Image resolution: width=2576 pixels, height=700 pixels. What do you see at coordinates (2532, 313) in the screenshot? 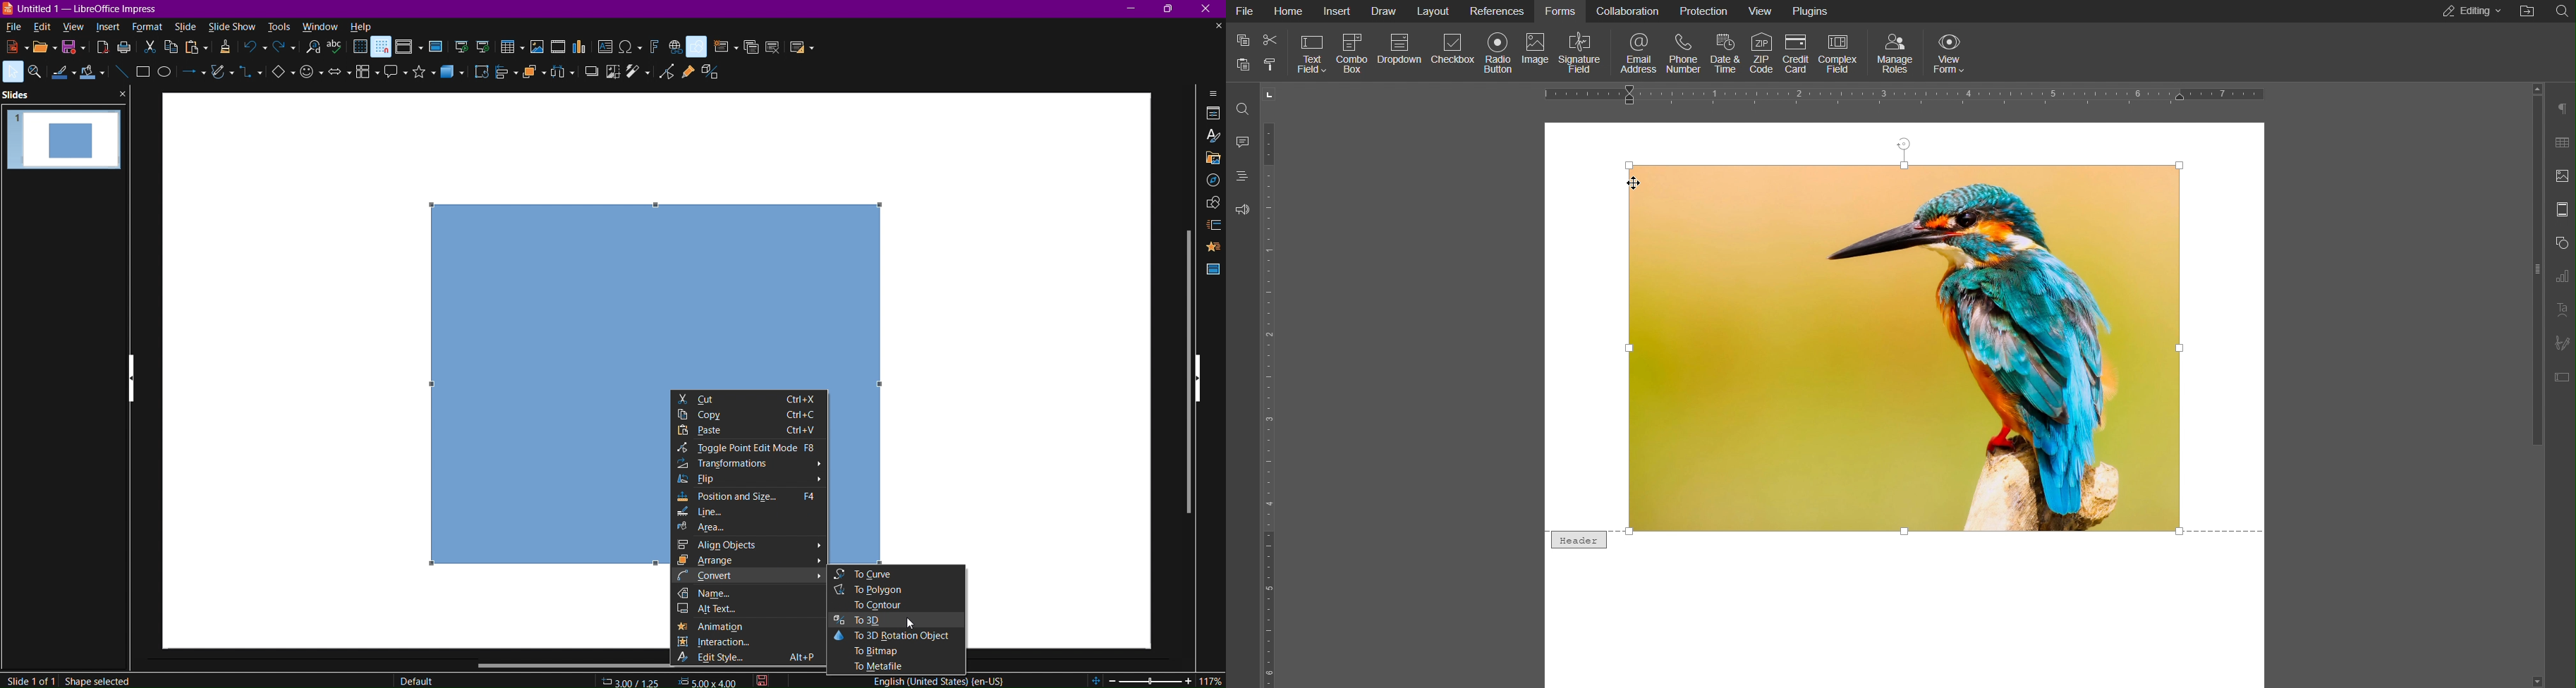
I see `slider` at bounding box center [2532, 313].